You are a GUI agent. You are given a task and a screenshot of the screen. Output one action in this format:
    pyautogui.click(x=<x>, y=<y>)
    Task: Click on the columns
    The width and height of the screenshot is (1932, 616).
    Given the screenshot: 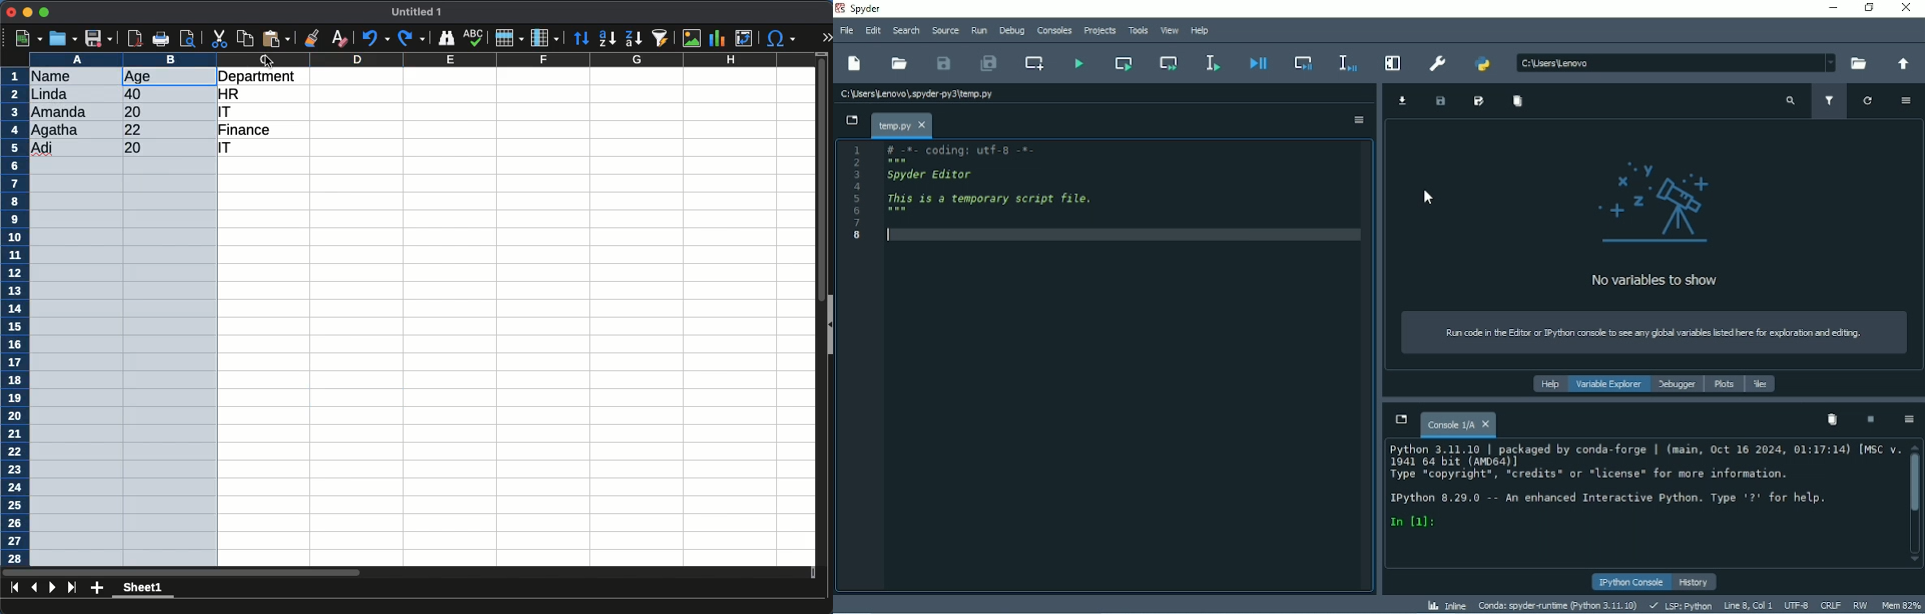 What is the action you would take?
    pyautogui.click(x=545, y=37)
    